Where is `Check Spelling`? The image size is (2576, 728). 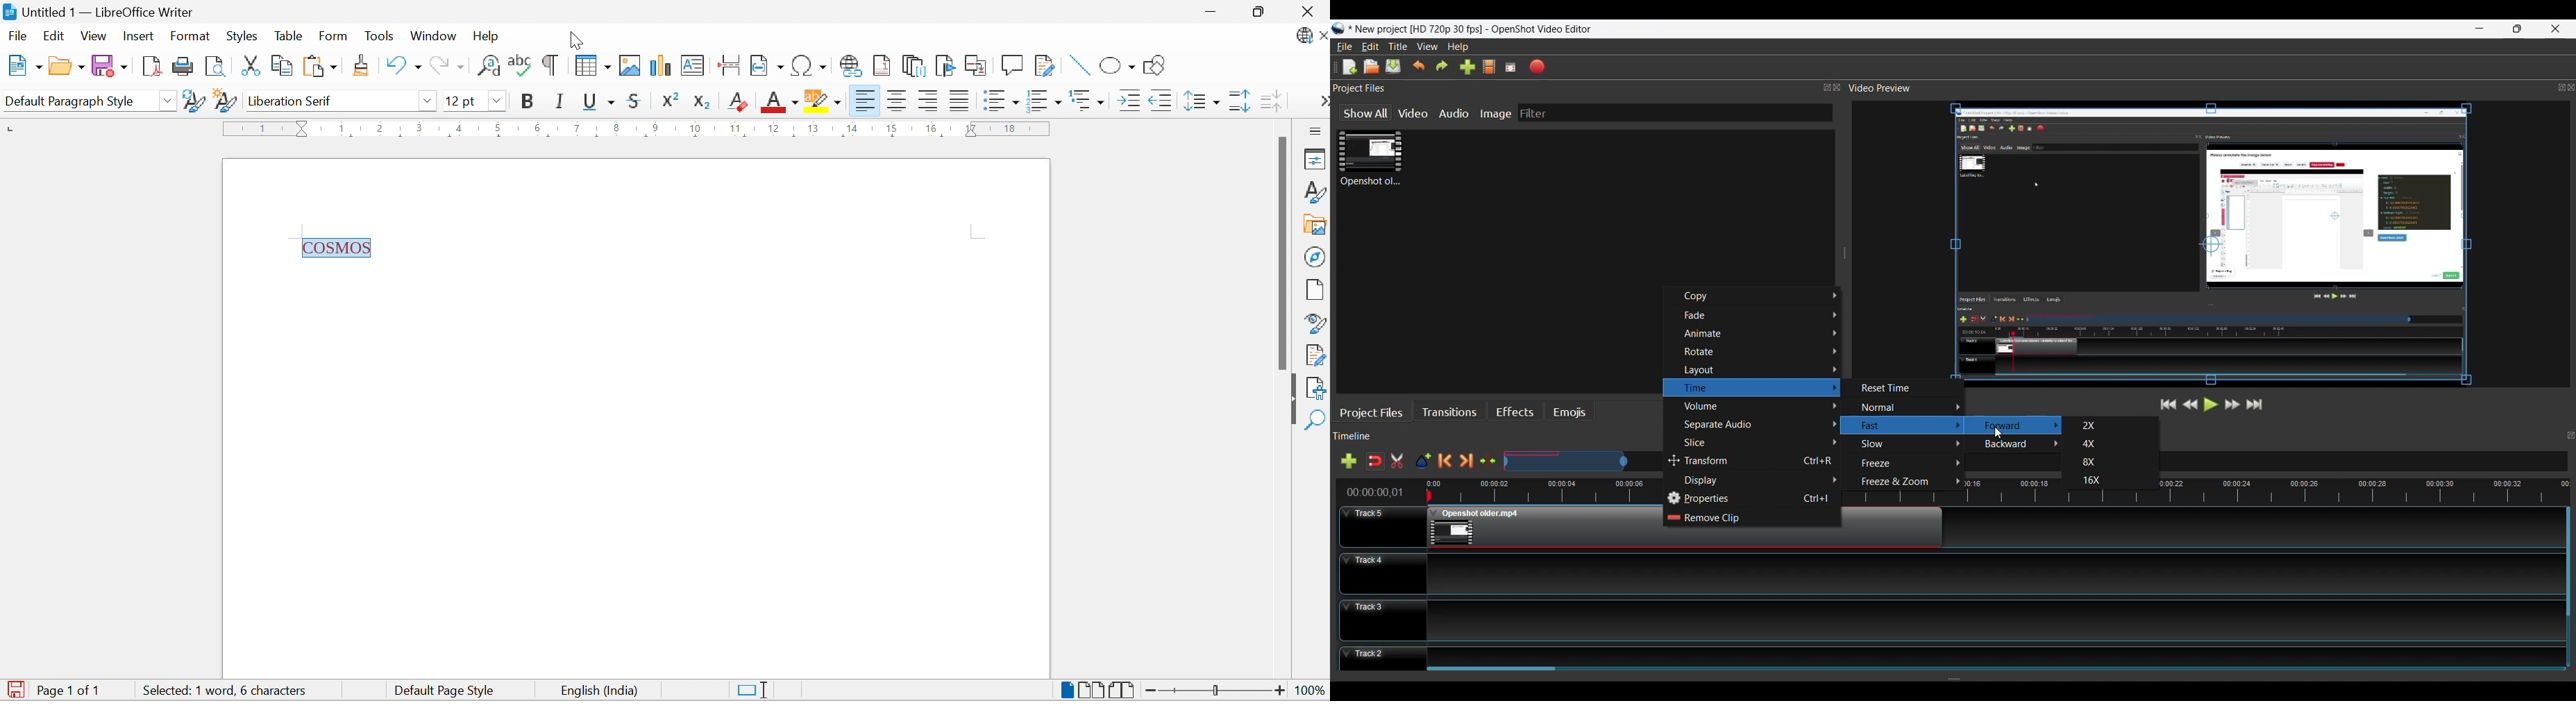
Check Spelling is located at coordinates (520, 66).